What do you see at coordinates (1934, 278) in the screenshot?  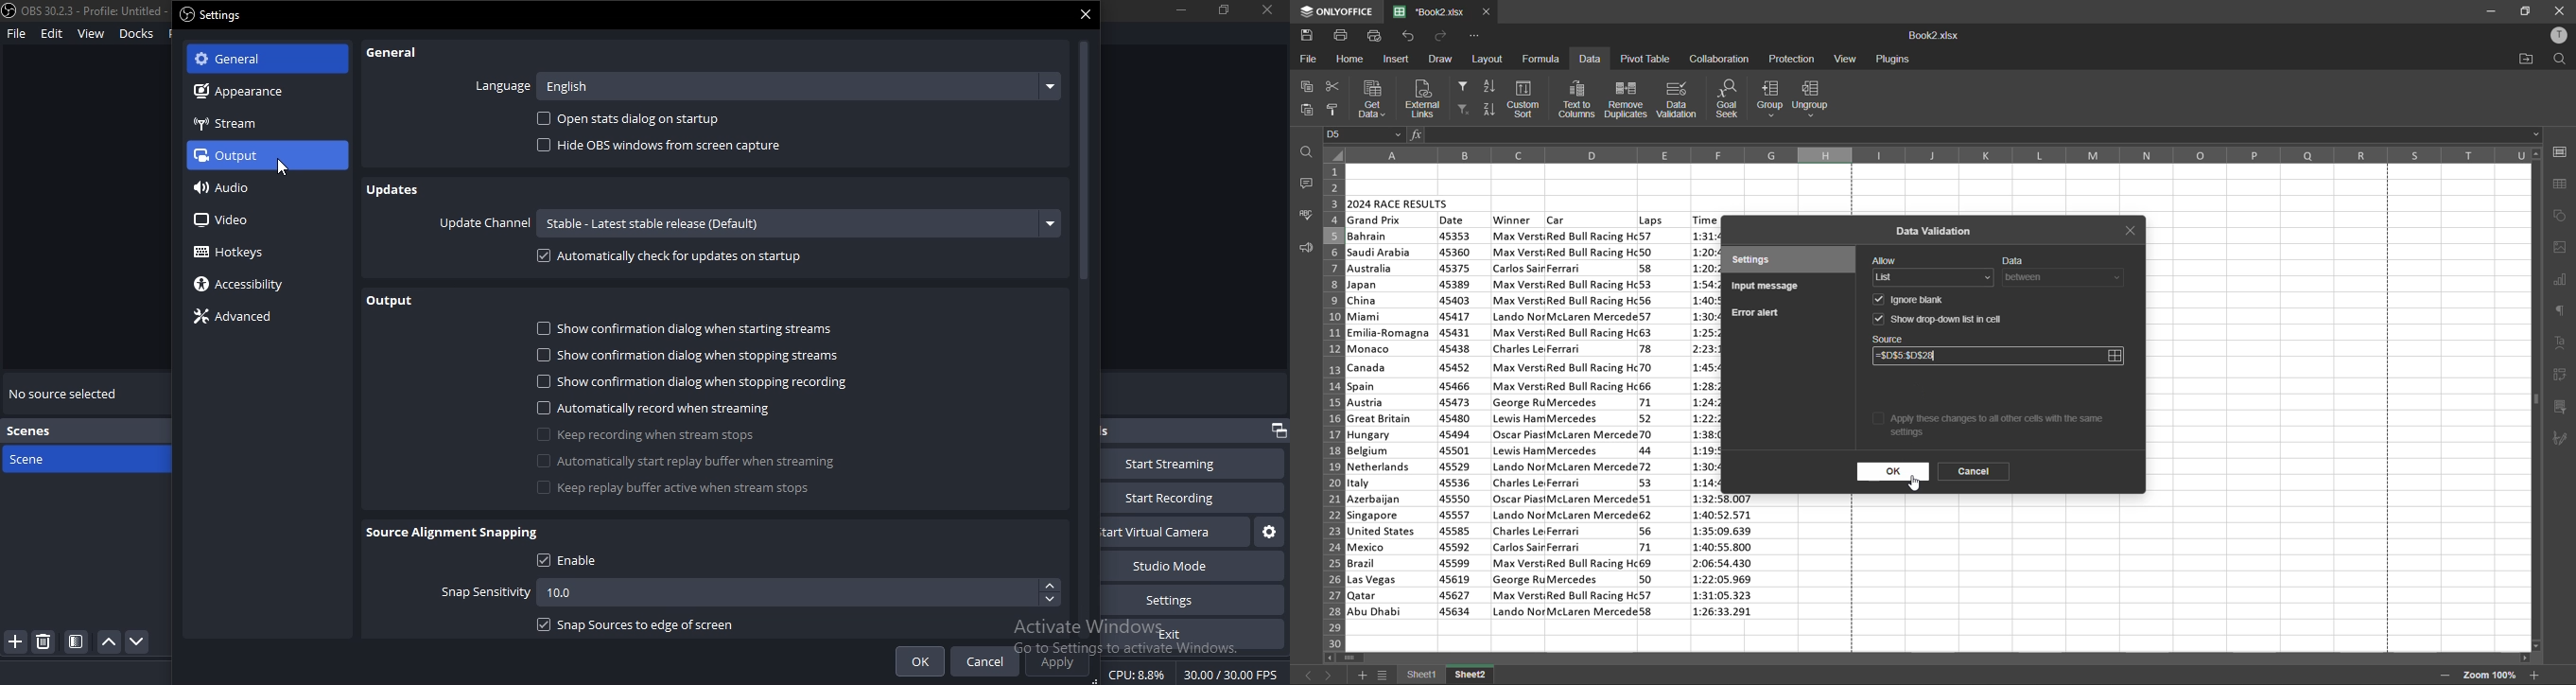 I see `allow` at bounding box center [1934, 278].